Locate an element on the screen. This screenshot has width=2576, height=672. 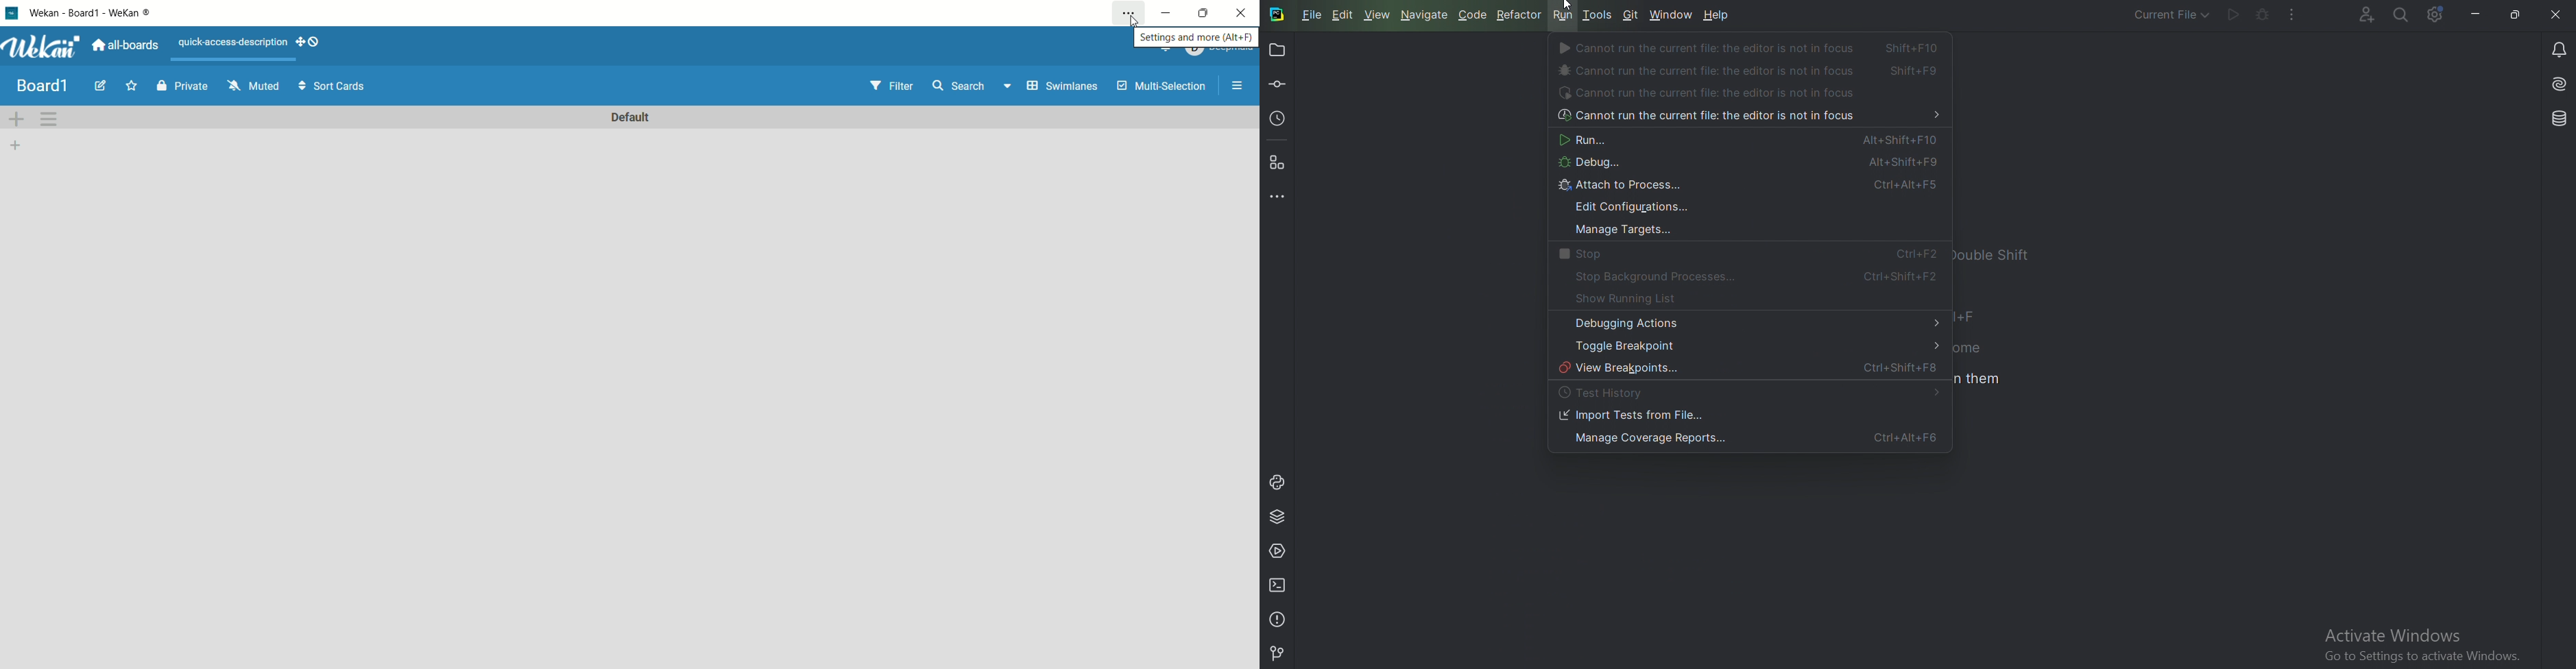
add swimlane is located at coordinates (18, 121).